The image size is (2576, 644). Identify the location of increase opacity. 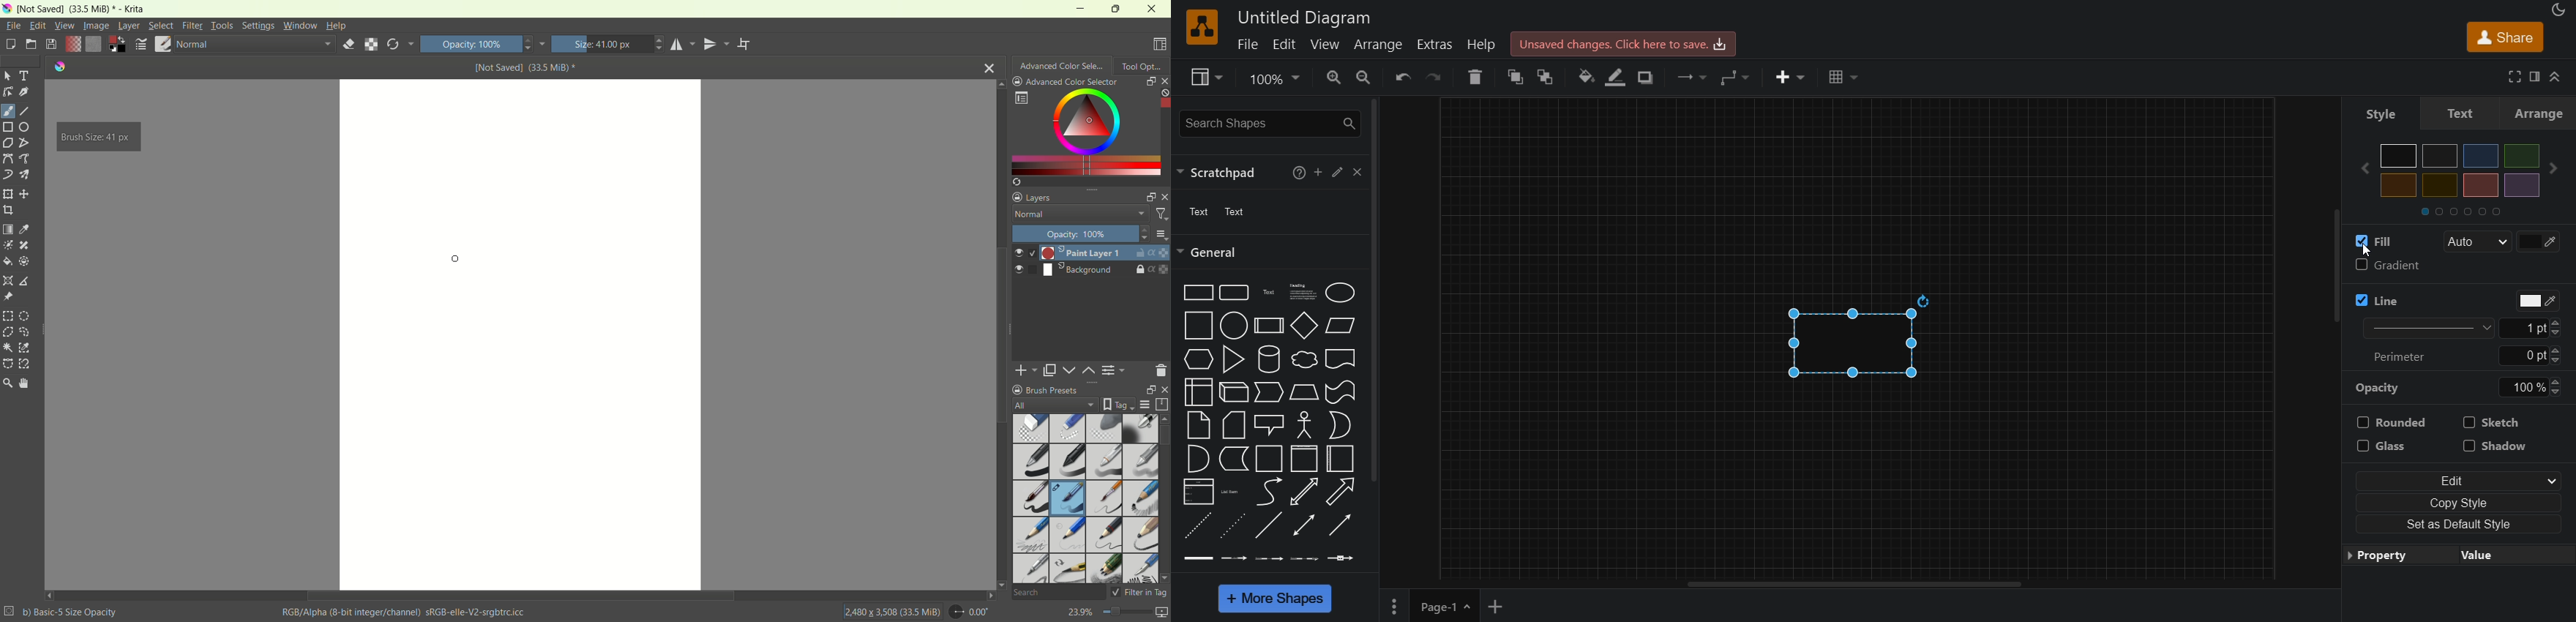
(2555, 381).